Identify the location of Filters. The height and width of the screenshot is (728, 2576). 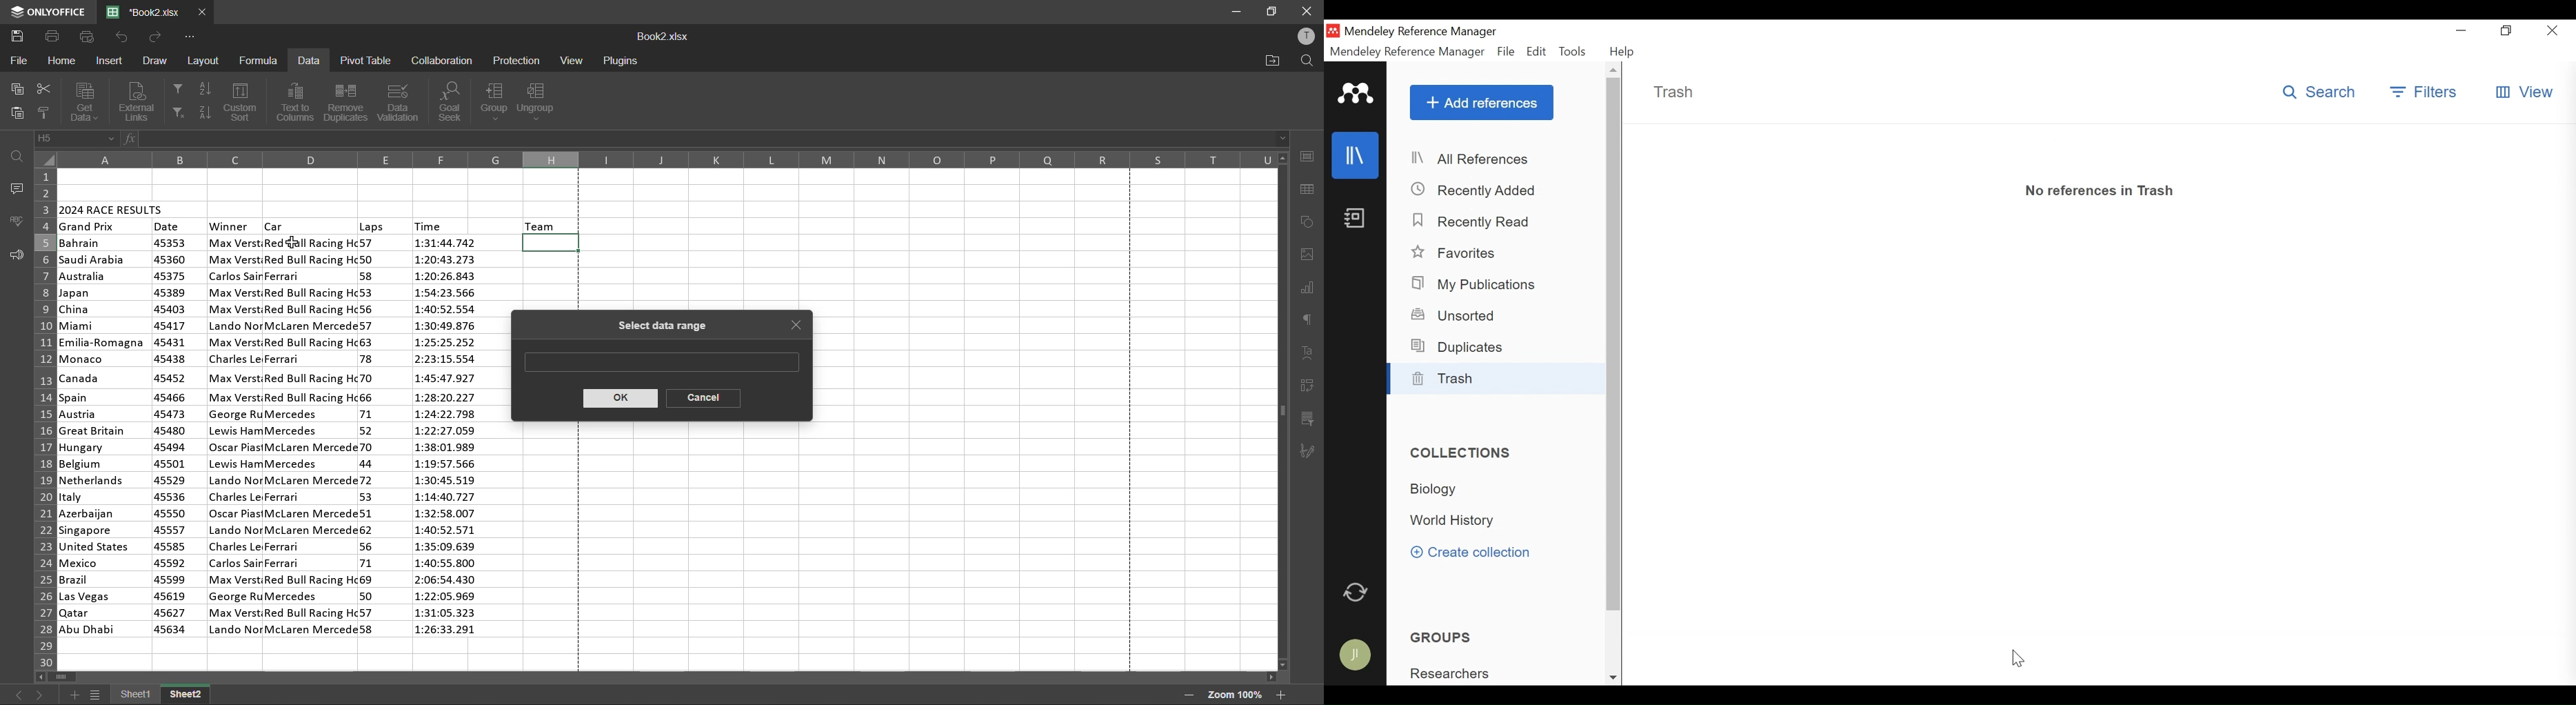
(2423, 93).